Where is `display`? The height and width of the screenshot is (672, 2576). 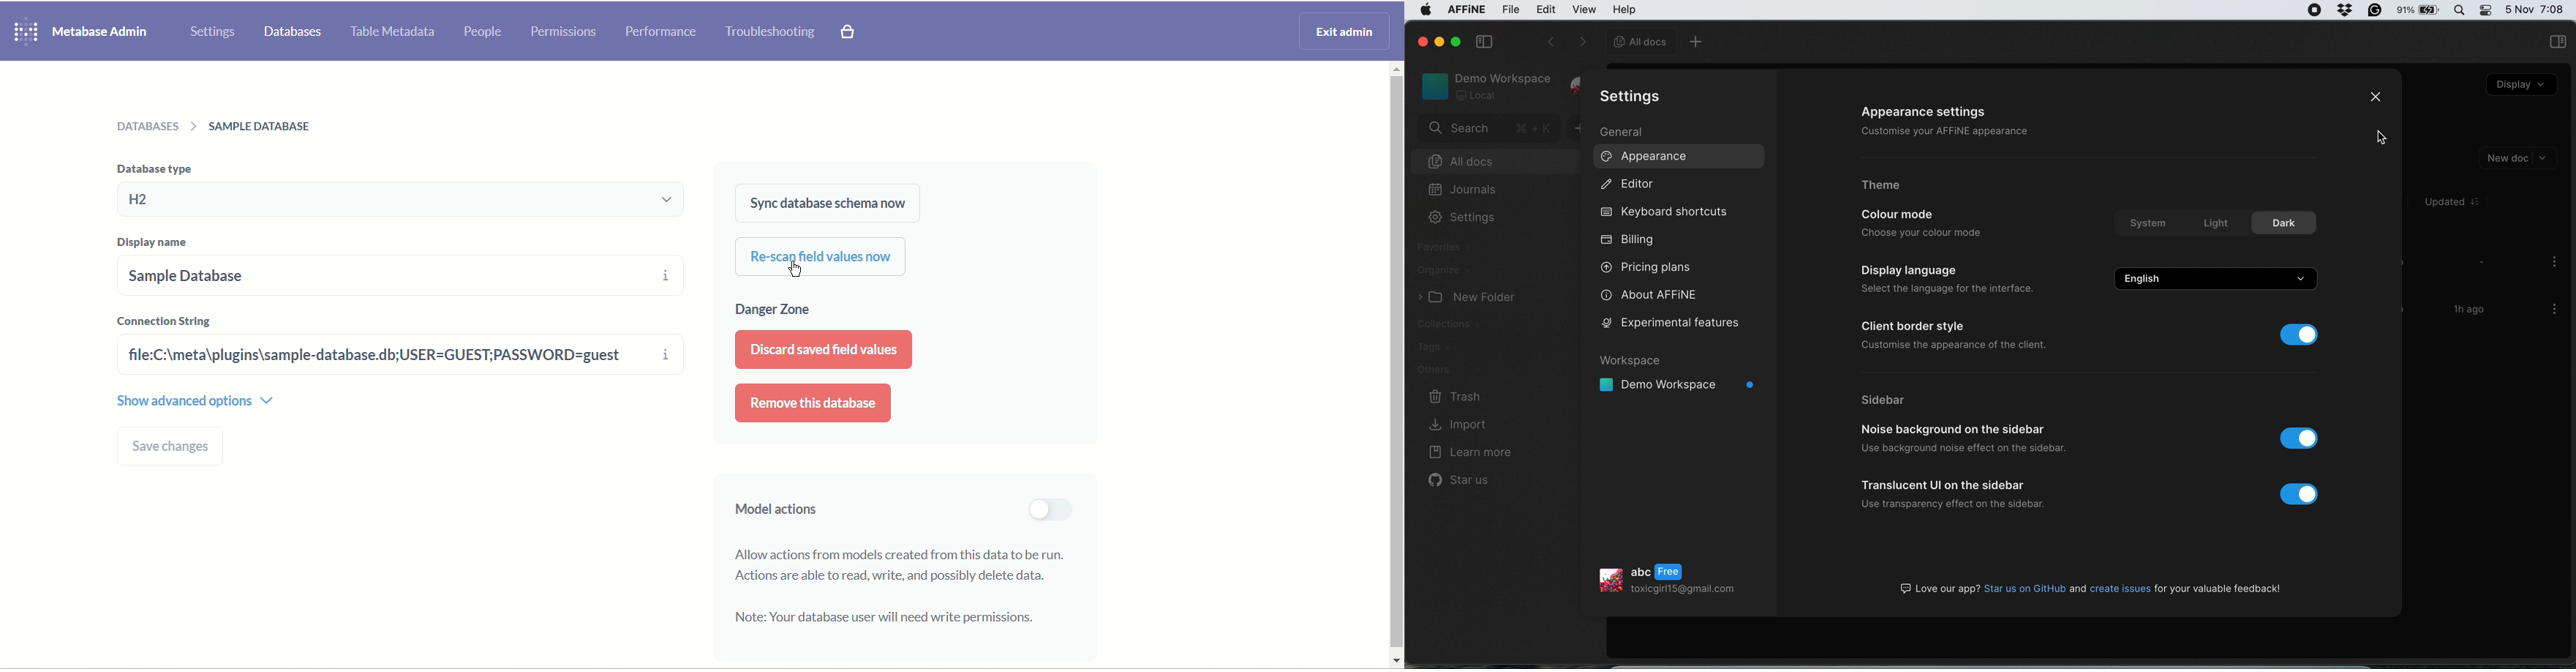
display is located at coordinates (2519, 84).